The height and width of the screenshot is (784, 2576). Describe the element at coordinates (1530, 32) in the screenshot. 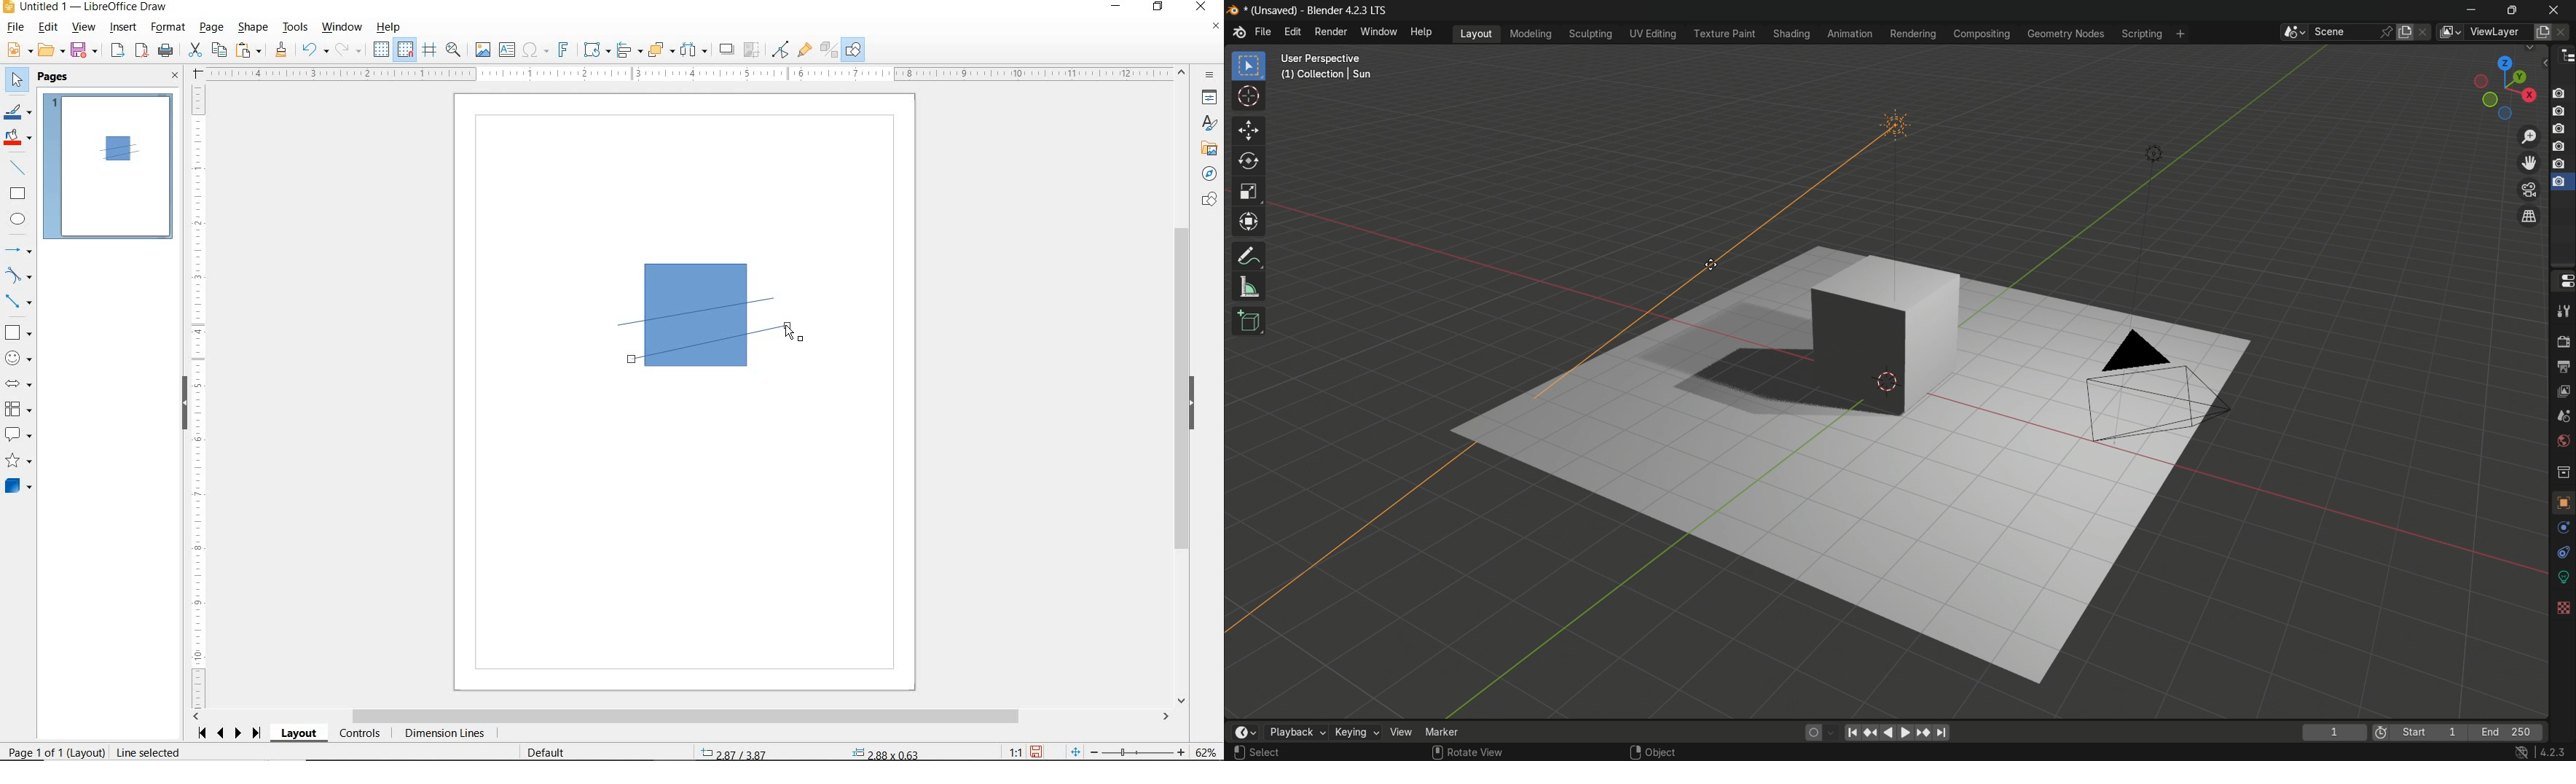

I see `modeling` at that location.